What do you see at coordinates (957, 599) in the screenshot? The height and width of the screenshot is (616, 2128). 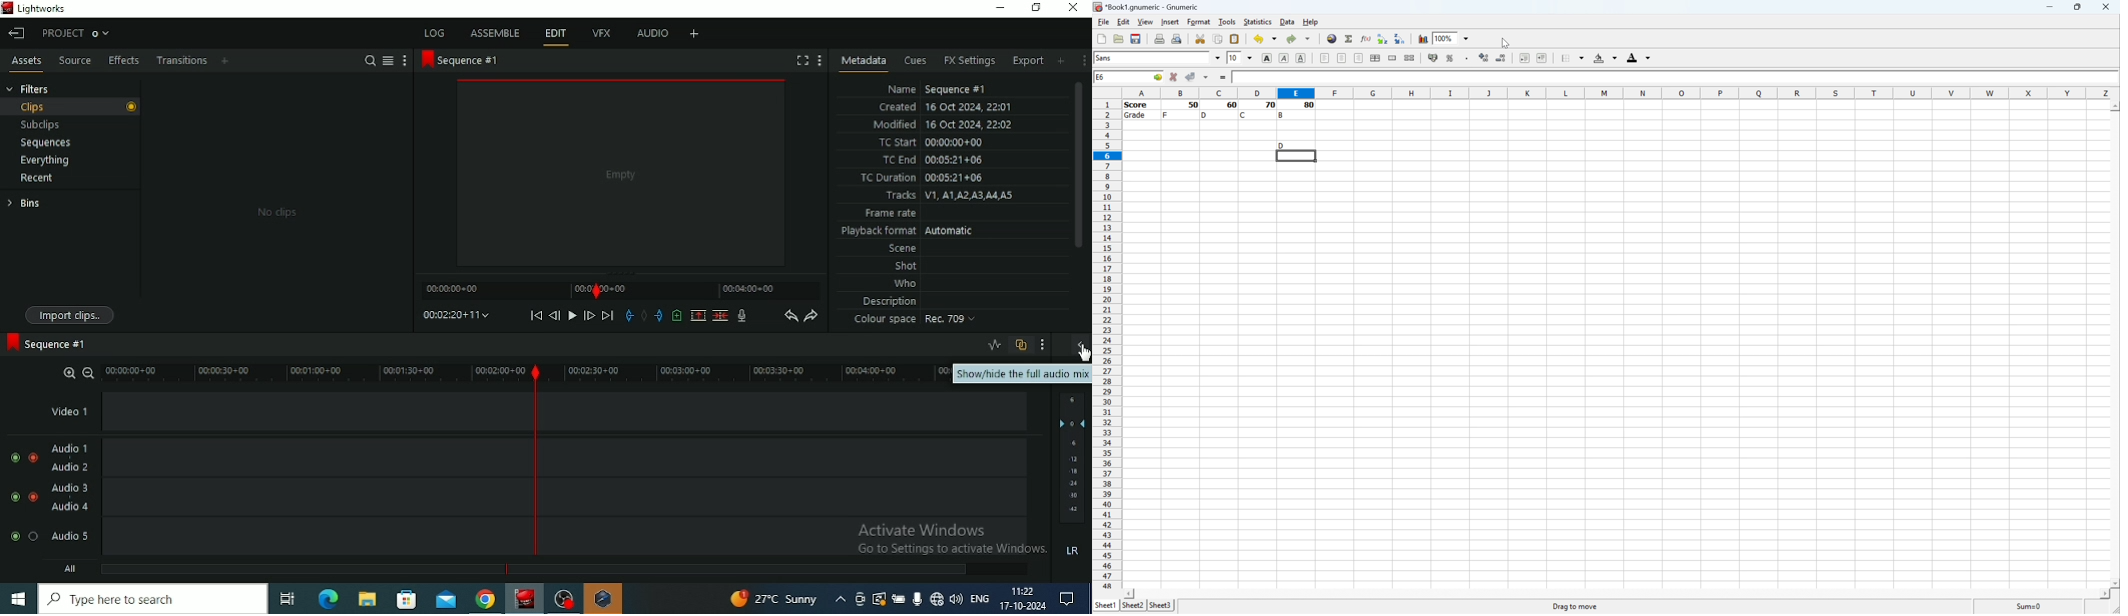 I see `Speakers` at bounding box center [957, 599].